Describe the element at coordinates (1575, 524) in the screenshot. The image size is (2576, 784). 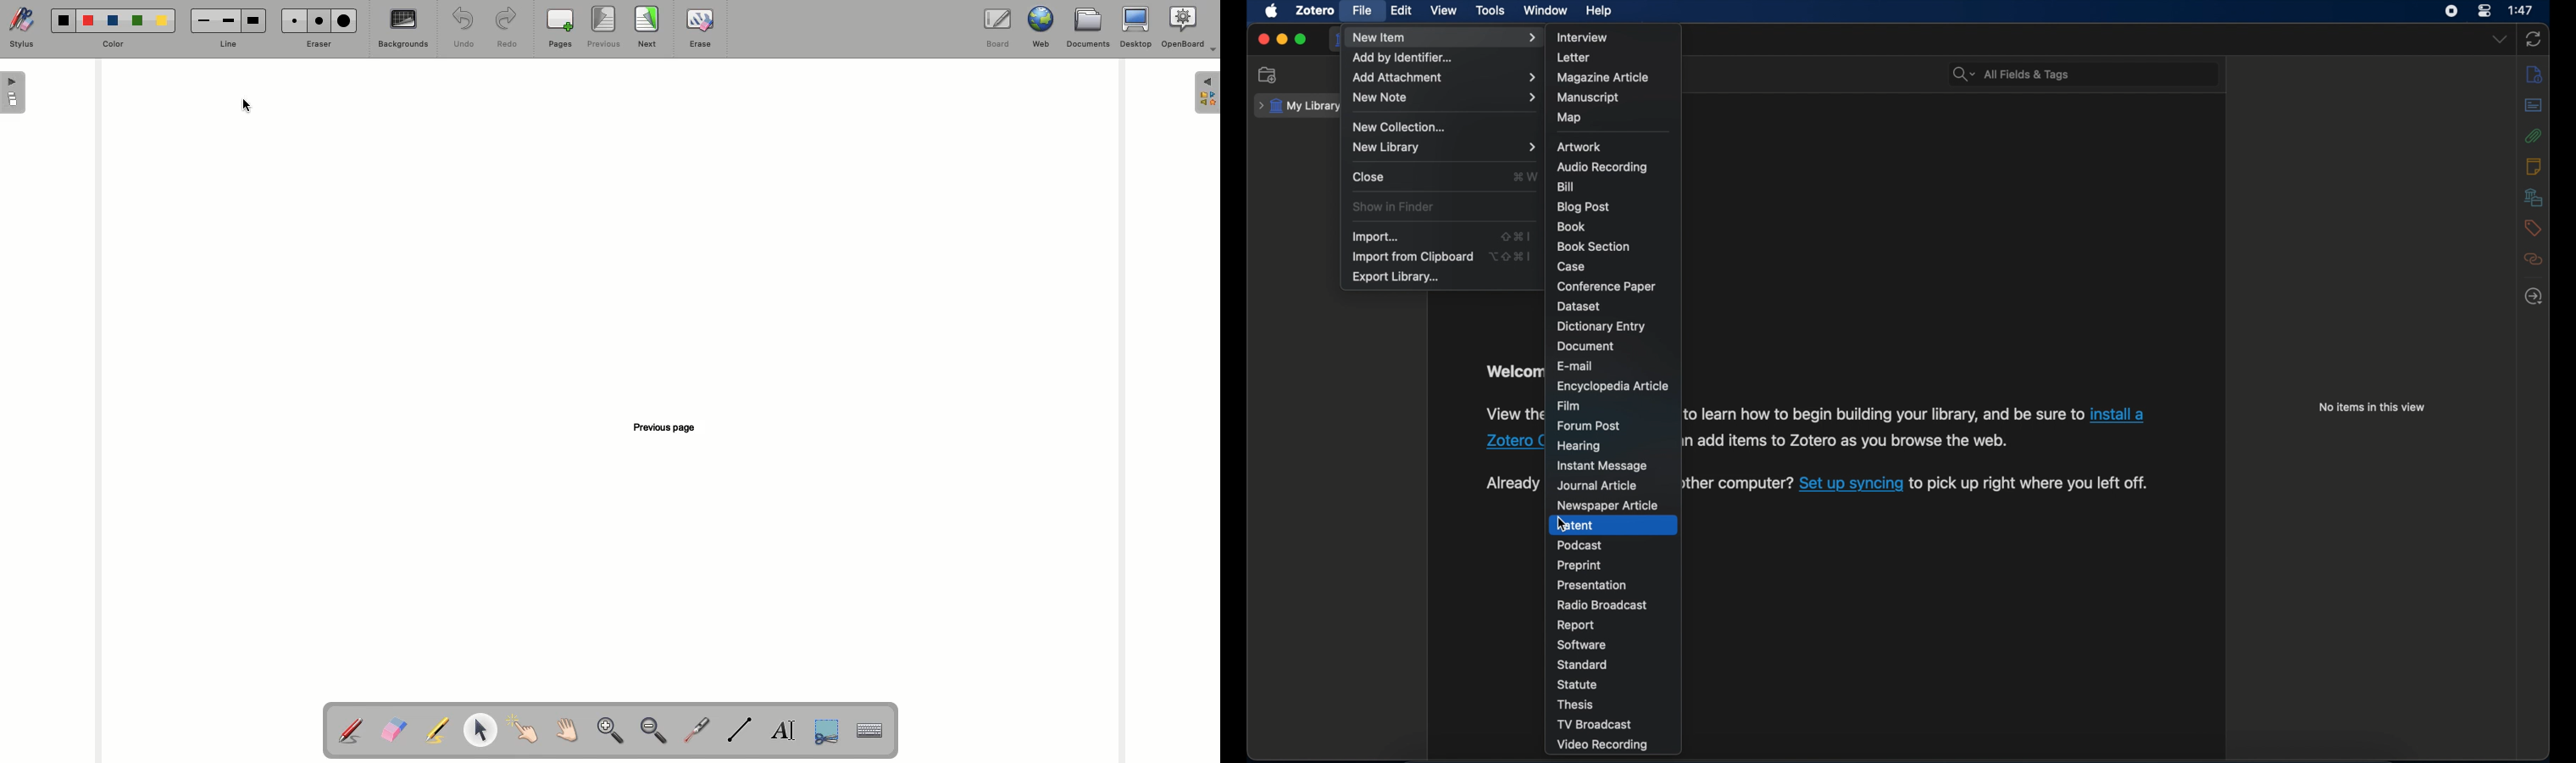
I see `patent` at that location.